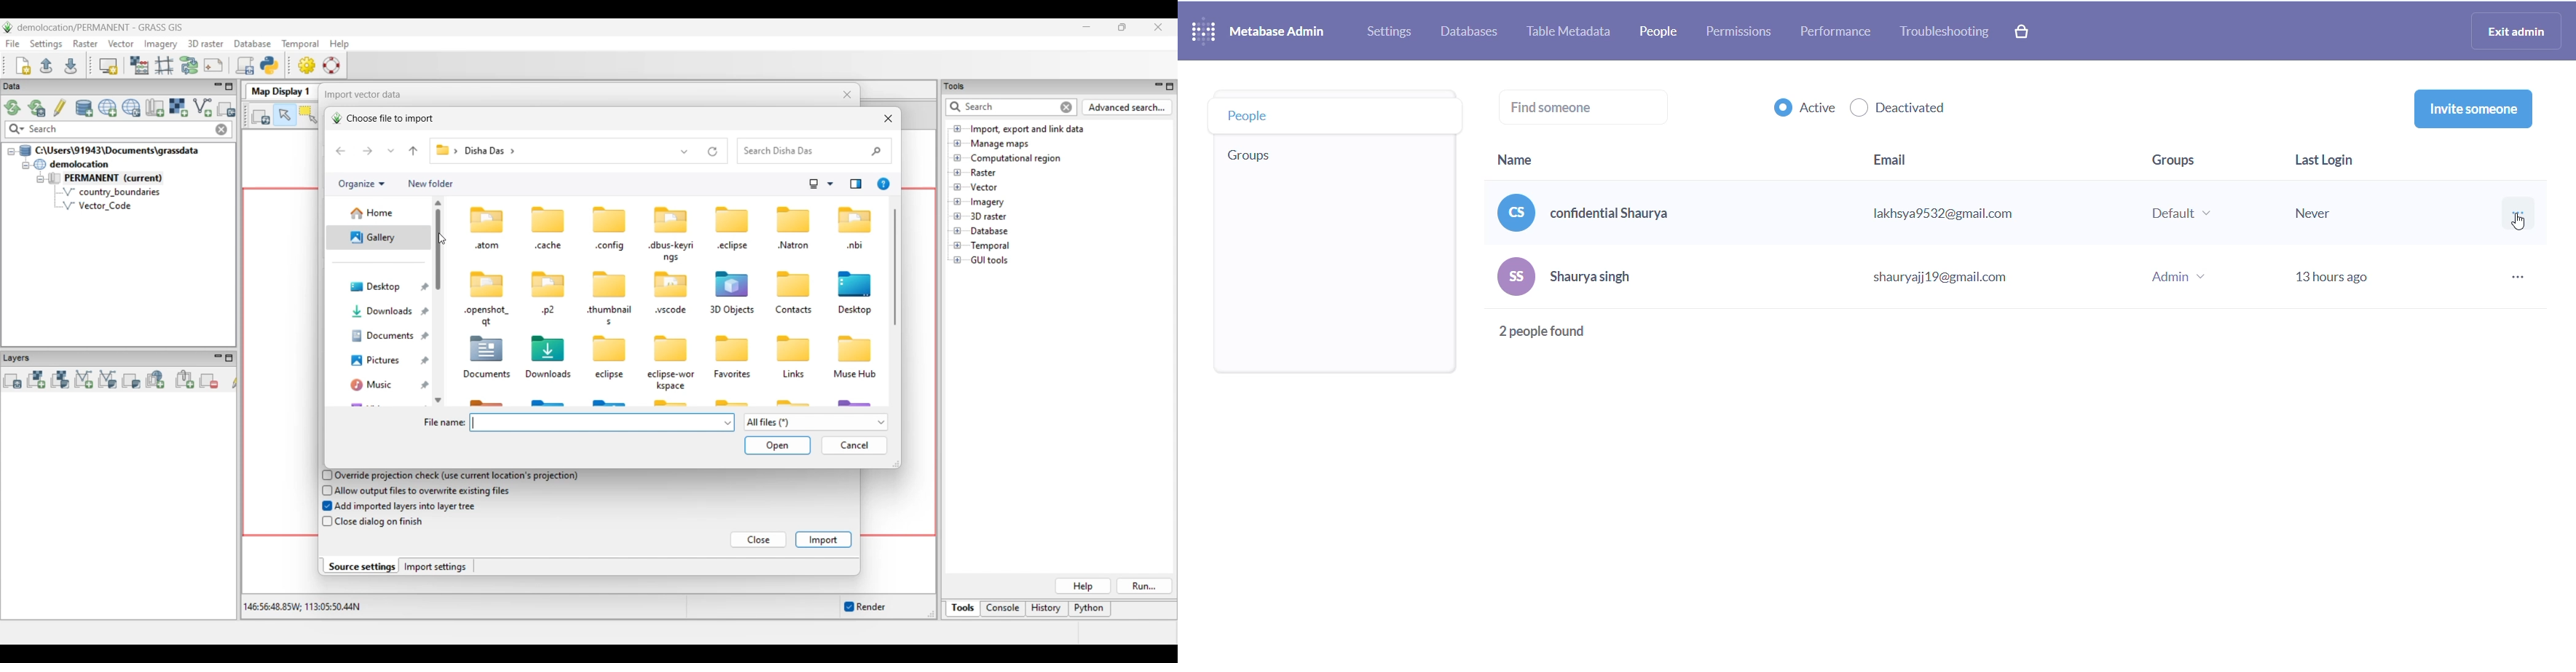 The width and height of the screenshot is (2576, 672). Describe the element at coordinates (1926, 157) in the screenshot. I see `email heading` at that location.